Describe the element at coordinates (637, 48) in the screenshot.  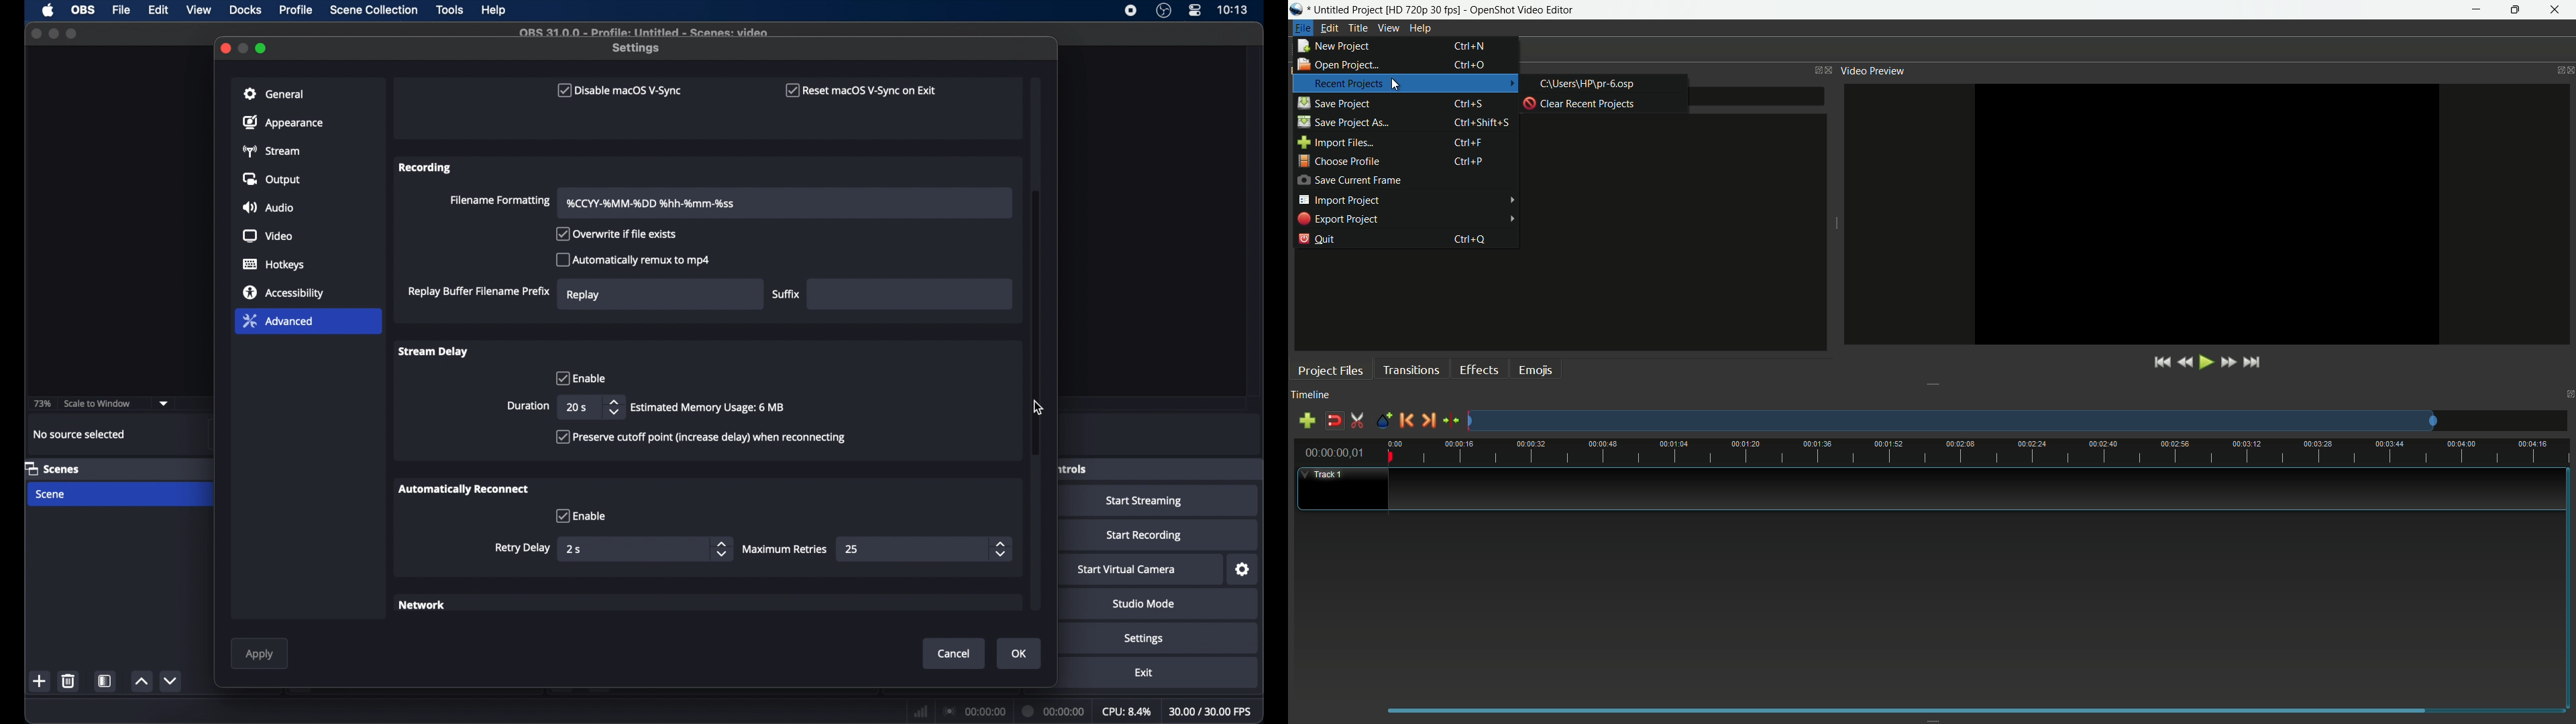
I see `settings` at that location.